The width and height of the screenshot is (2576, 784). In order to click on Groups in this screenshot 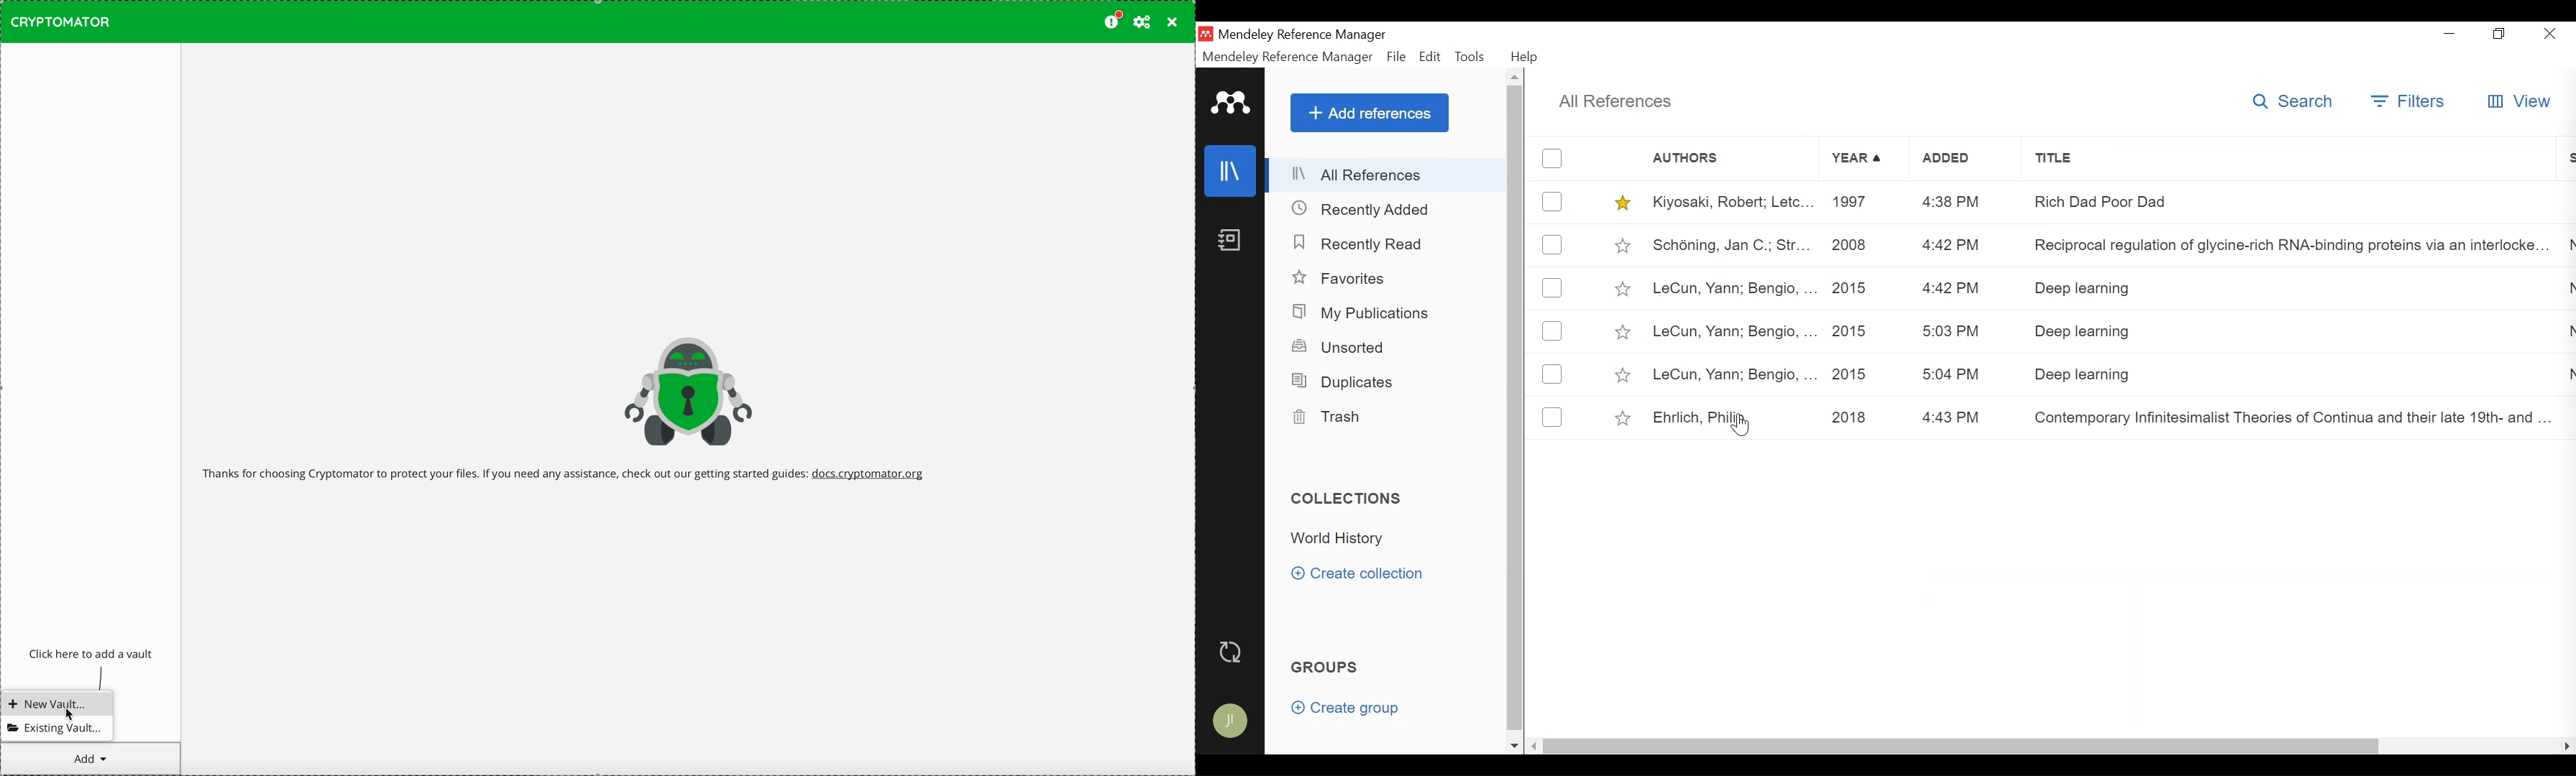, I will do `click(1323, 667)`.